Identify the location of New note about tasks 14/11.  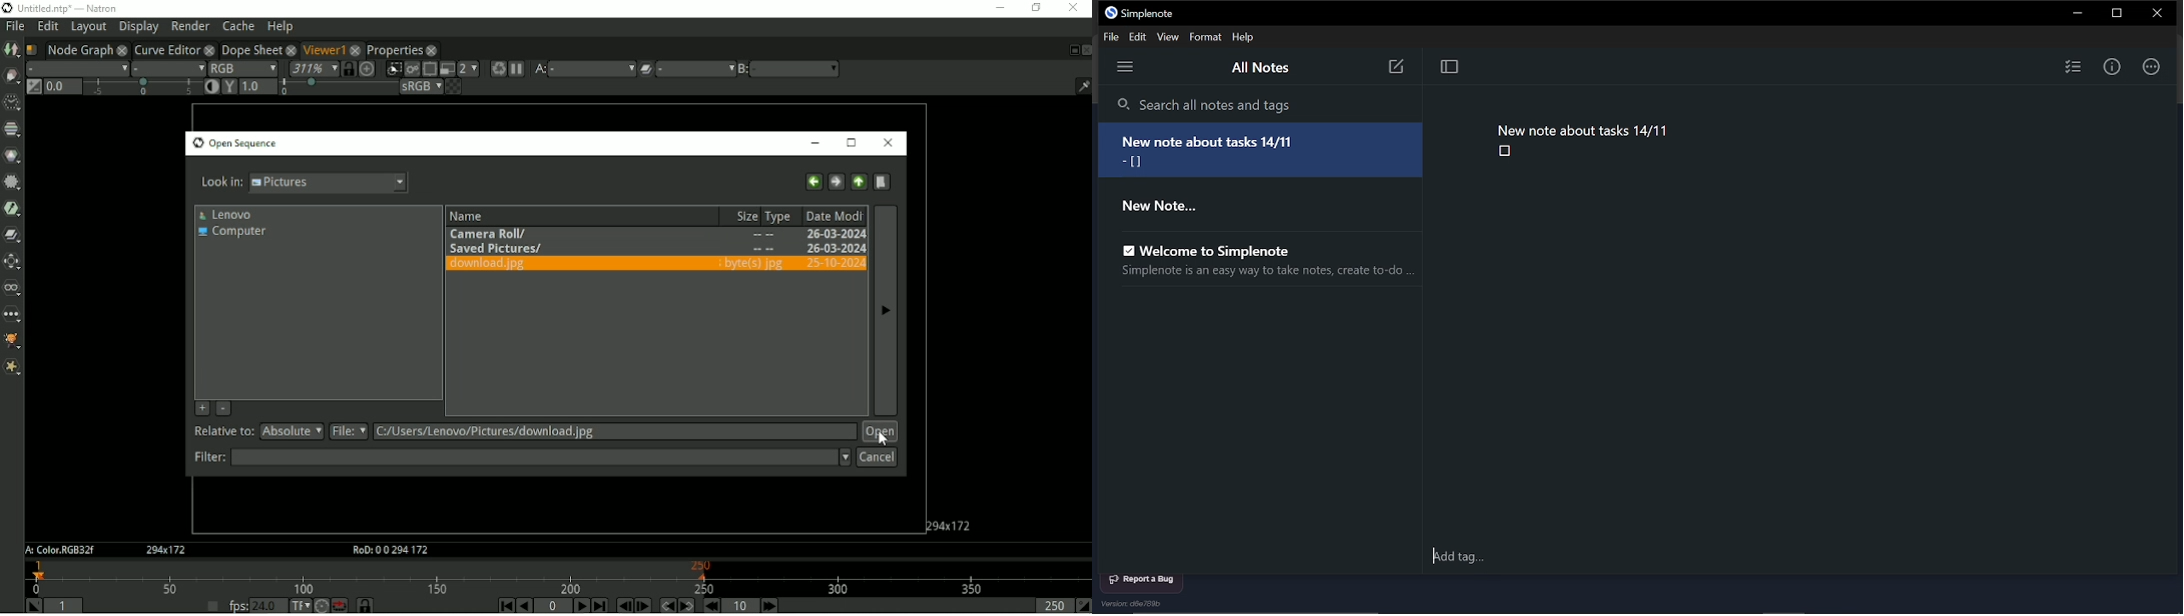
(1584, 129).